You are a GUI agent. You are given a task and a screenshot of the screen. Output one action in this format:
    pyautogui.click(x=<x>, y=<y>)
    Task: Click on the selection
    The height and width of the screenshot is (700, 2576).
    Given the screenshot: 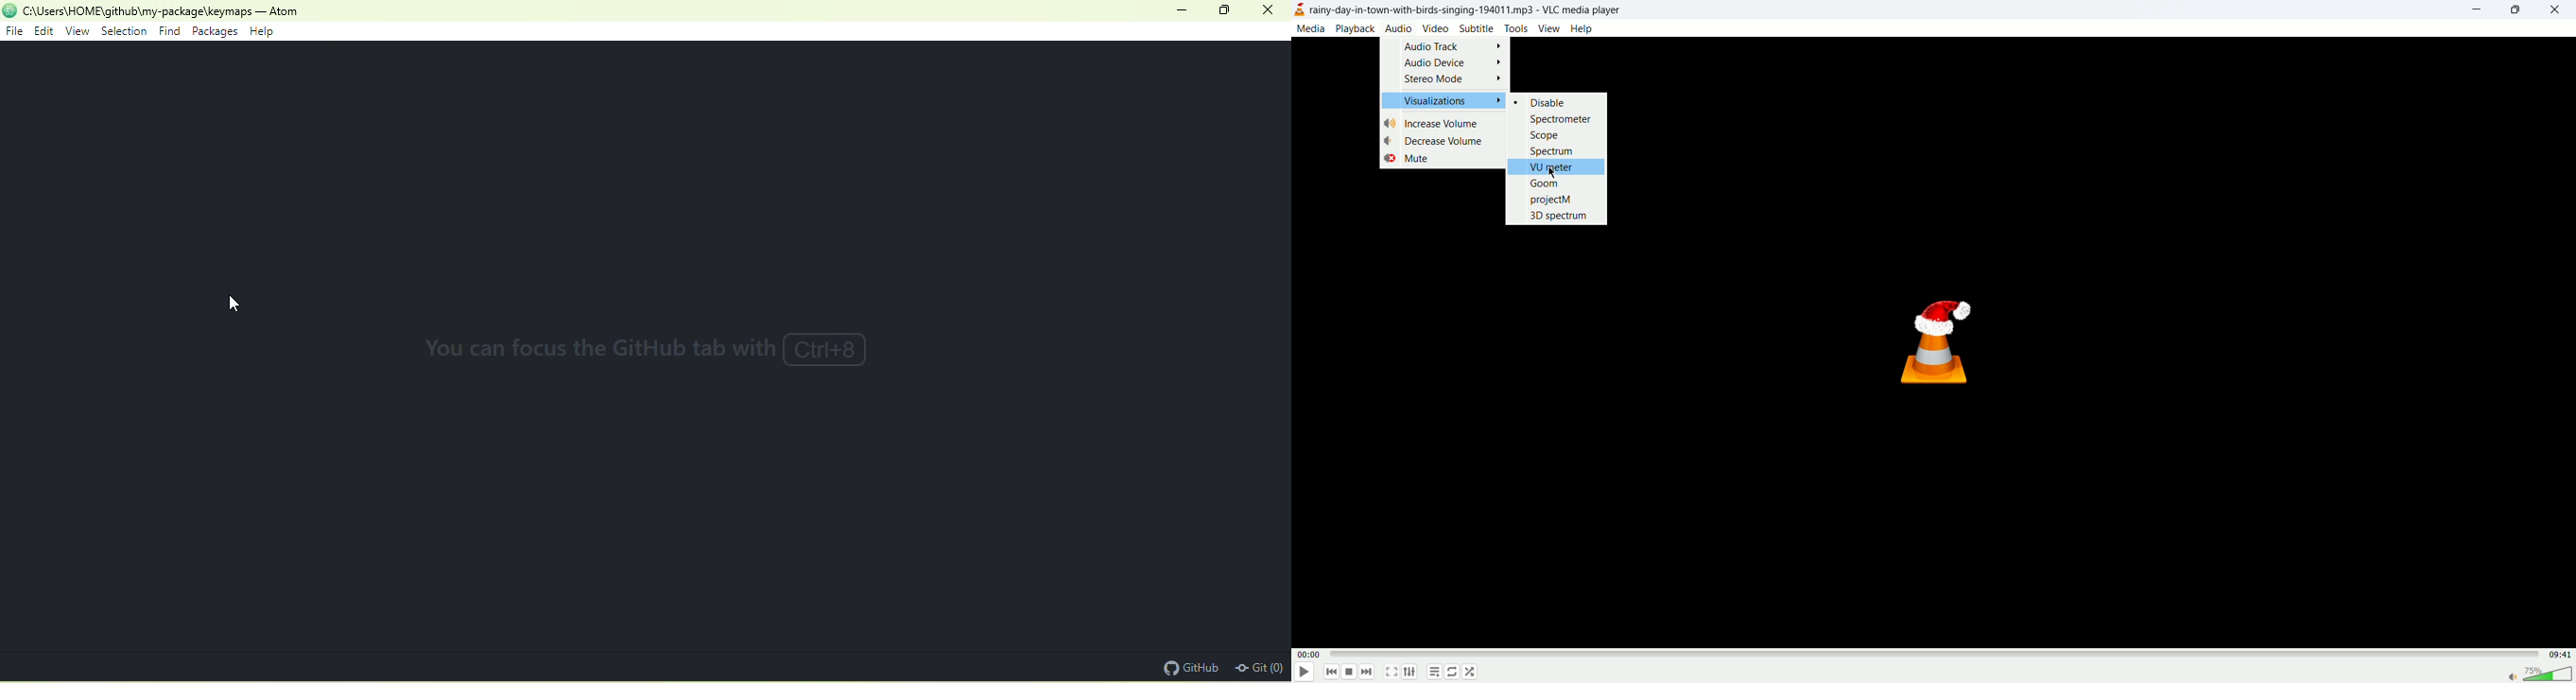 What is the action you would take?
    pyautogui.click(x=124, y=31)
    